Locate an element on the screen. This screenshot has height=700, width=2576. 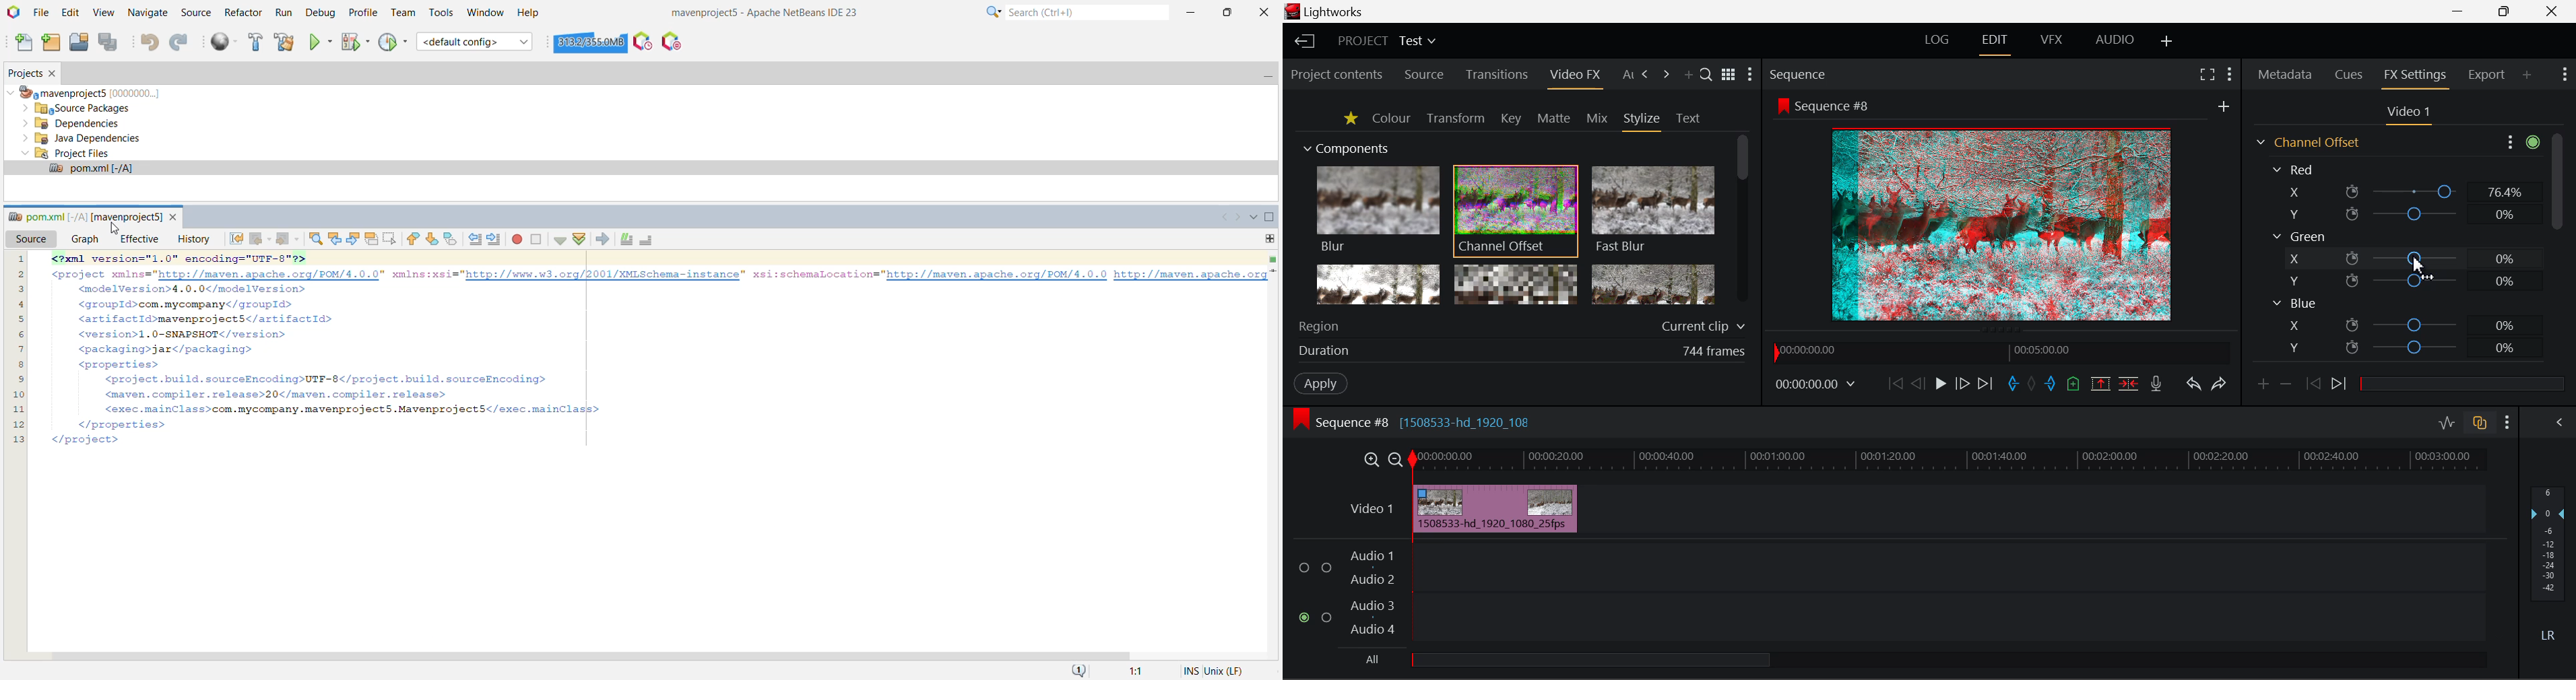
Sequence Preview Section is located at coordinates (1799, 73).